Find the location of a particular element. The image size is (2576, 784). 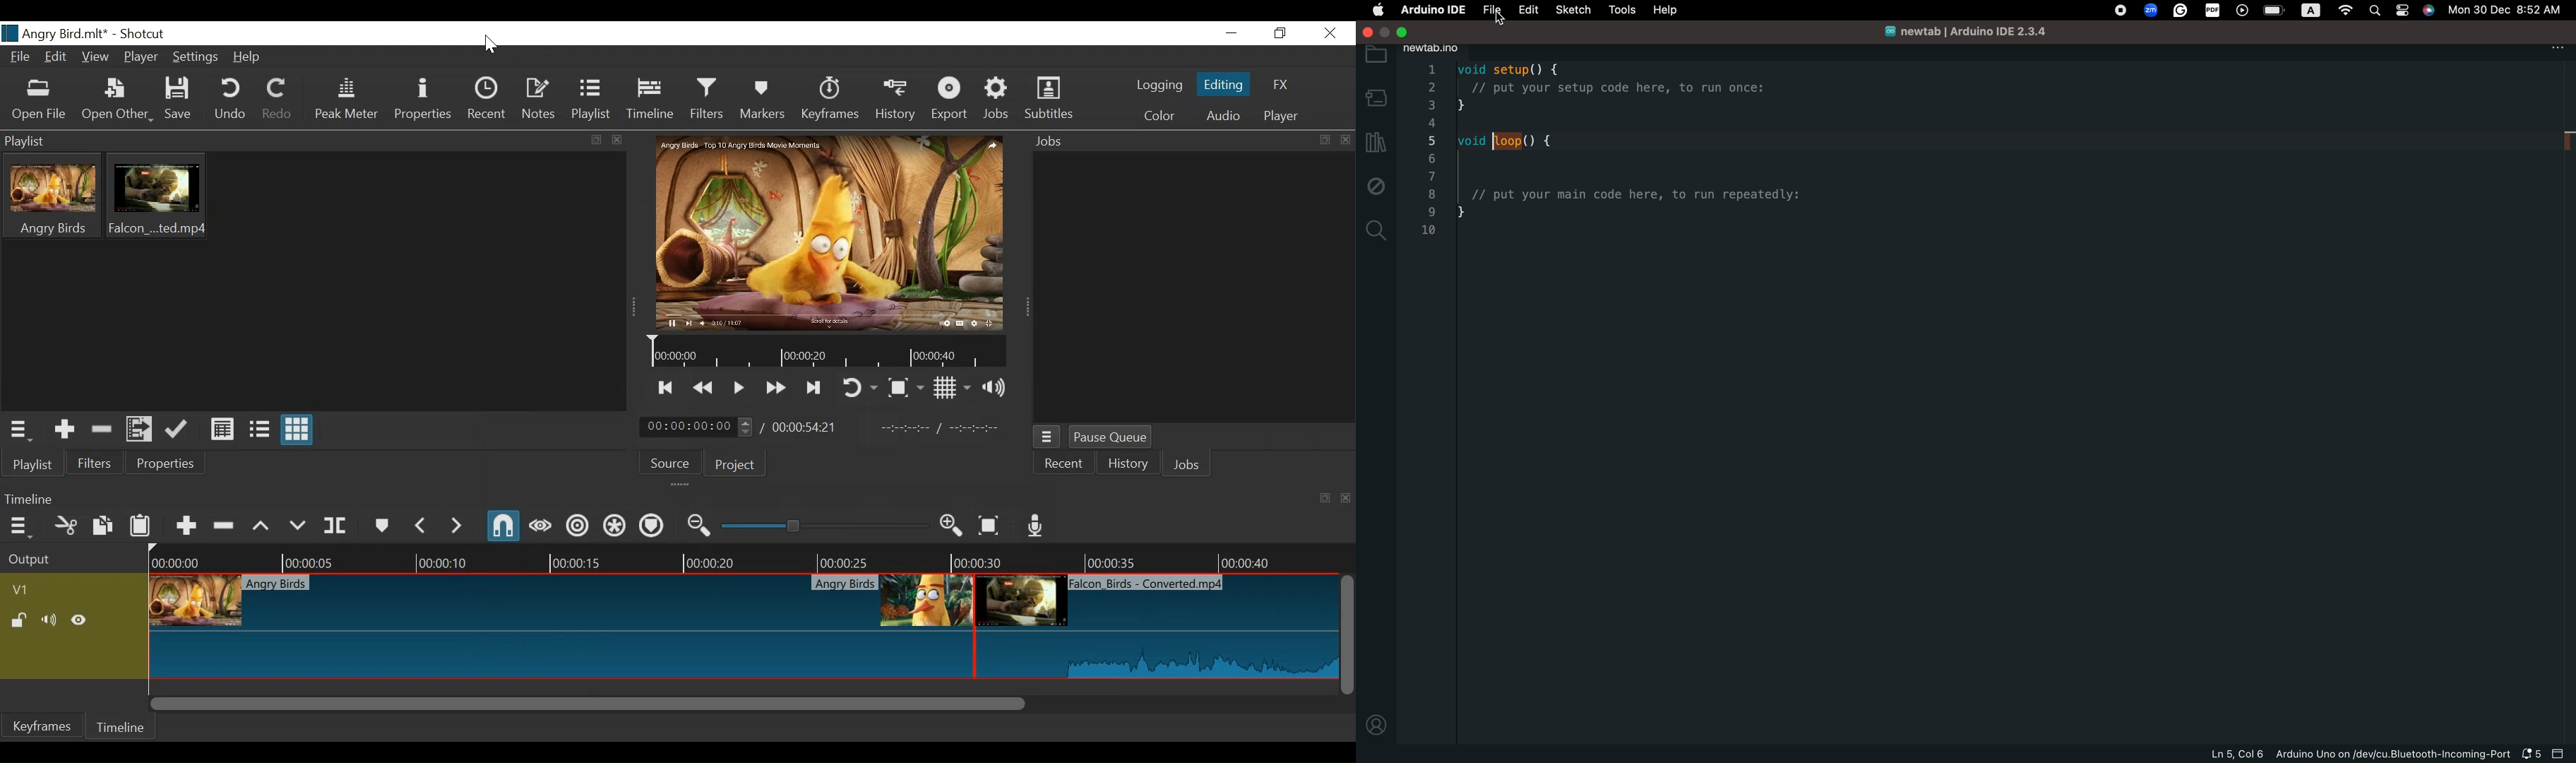

Play forward quickly is located at coordinates (776, 387).